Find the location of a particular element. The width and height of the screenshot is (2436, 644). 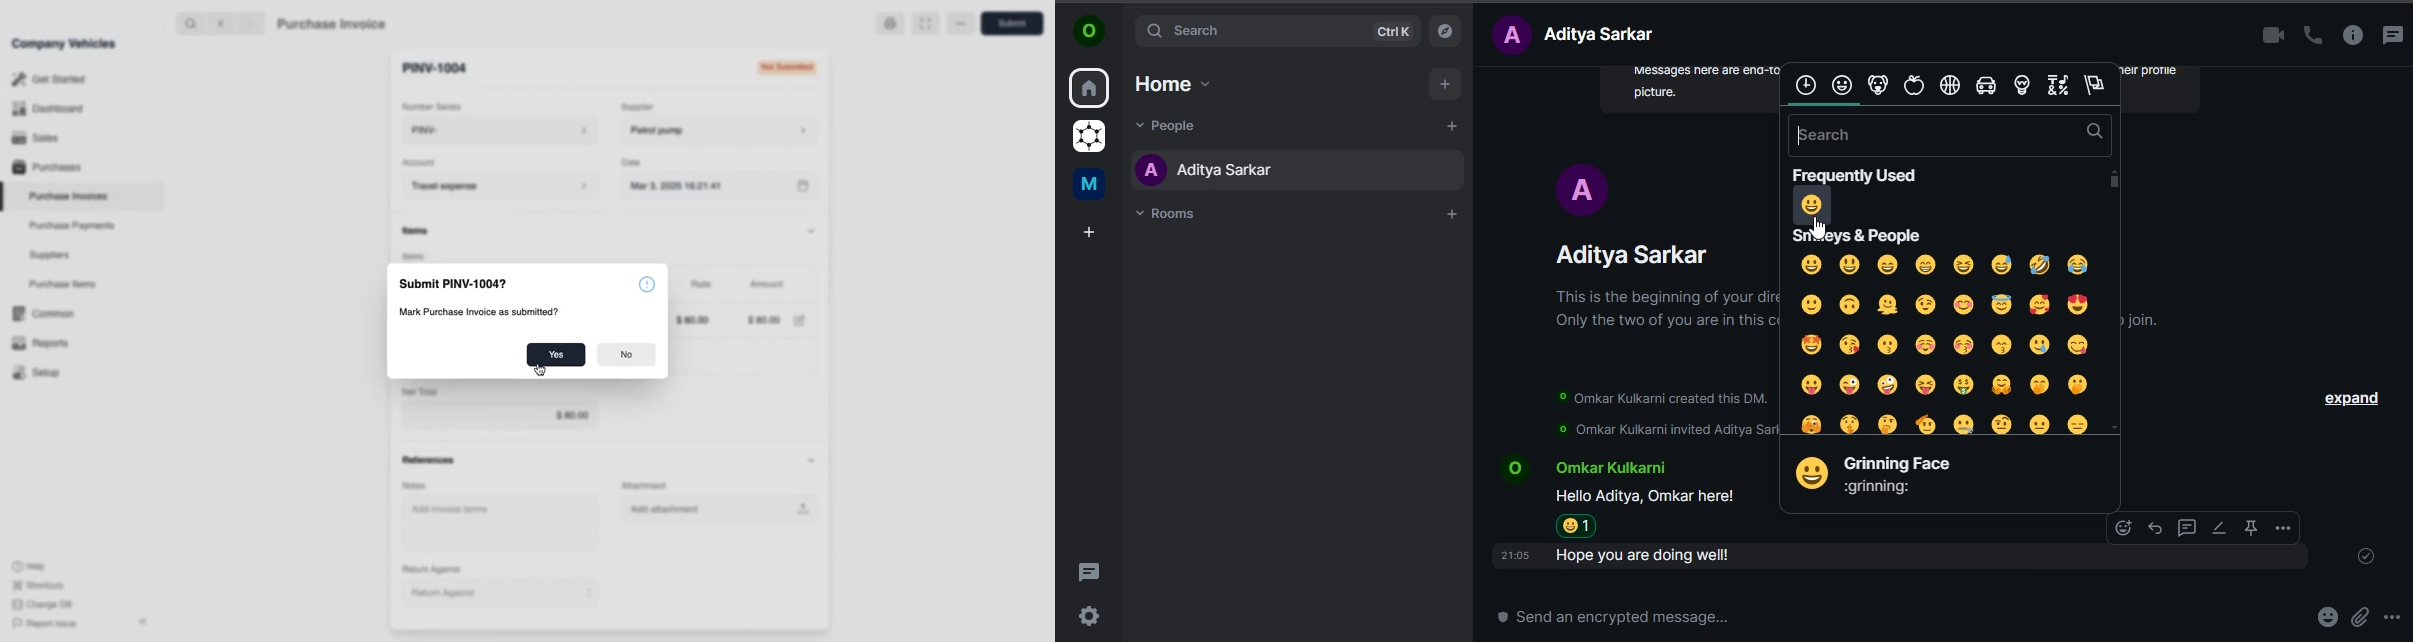

face with tongue is located at coordinates (1811, 384).